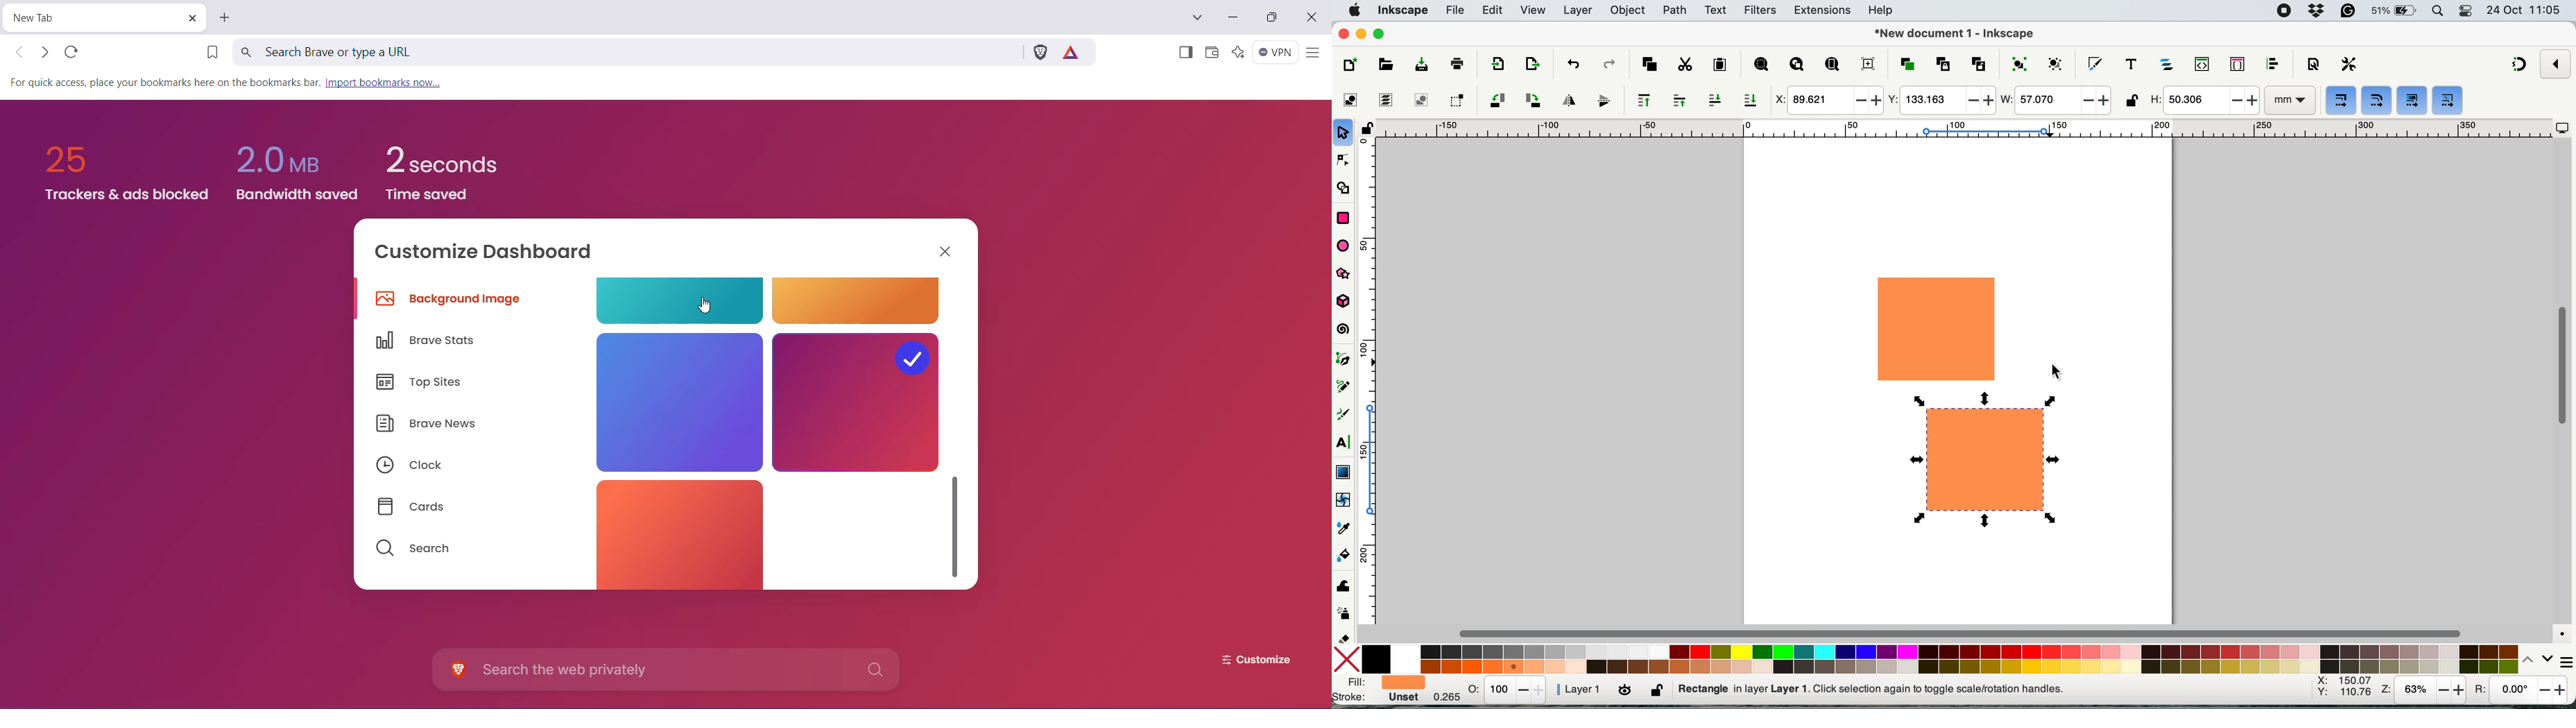 Image resolution: width=2576 pixels, height=728 pixels. What do you see at coordinates (1344, 443) in the screenshot?
I see `text tool` at bounding box center [1344, 443].